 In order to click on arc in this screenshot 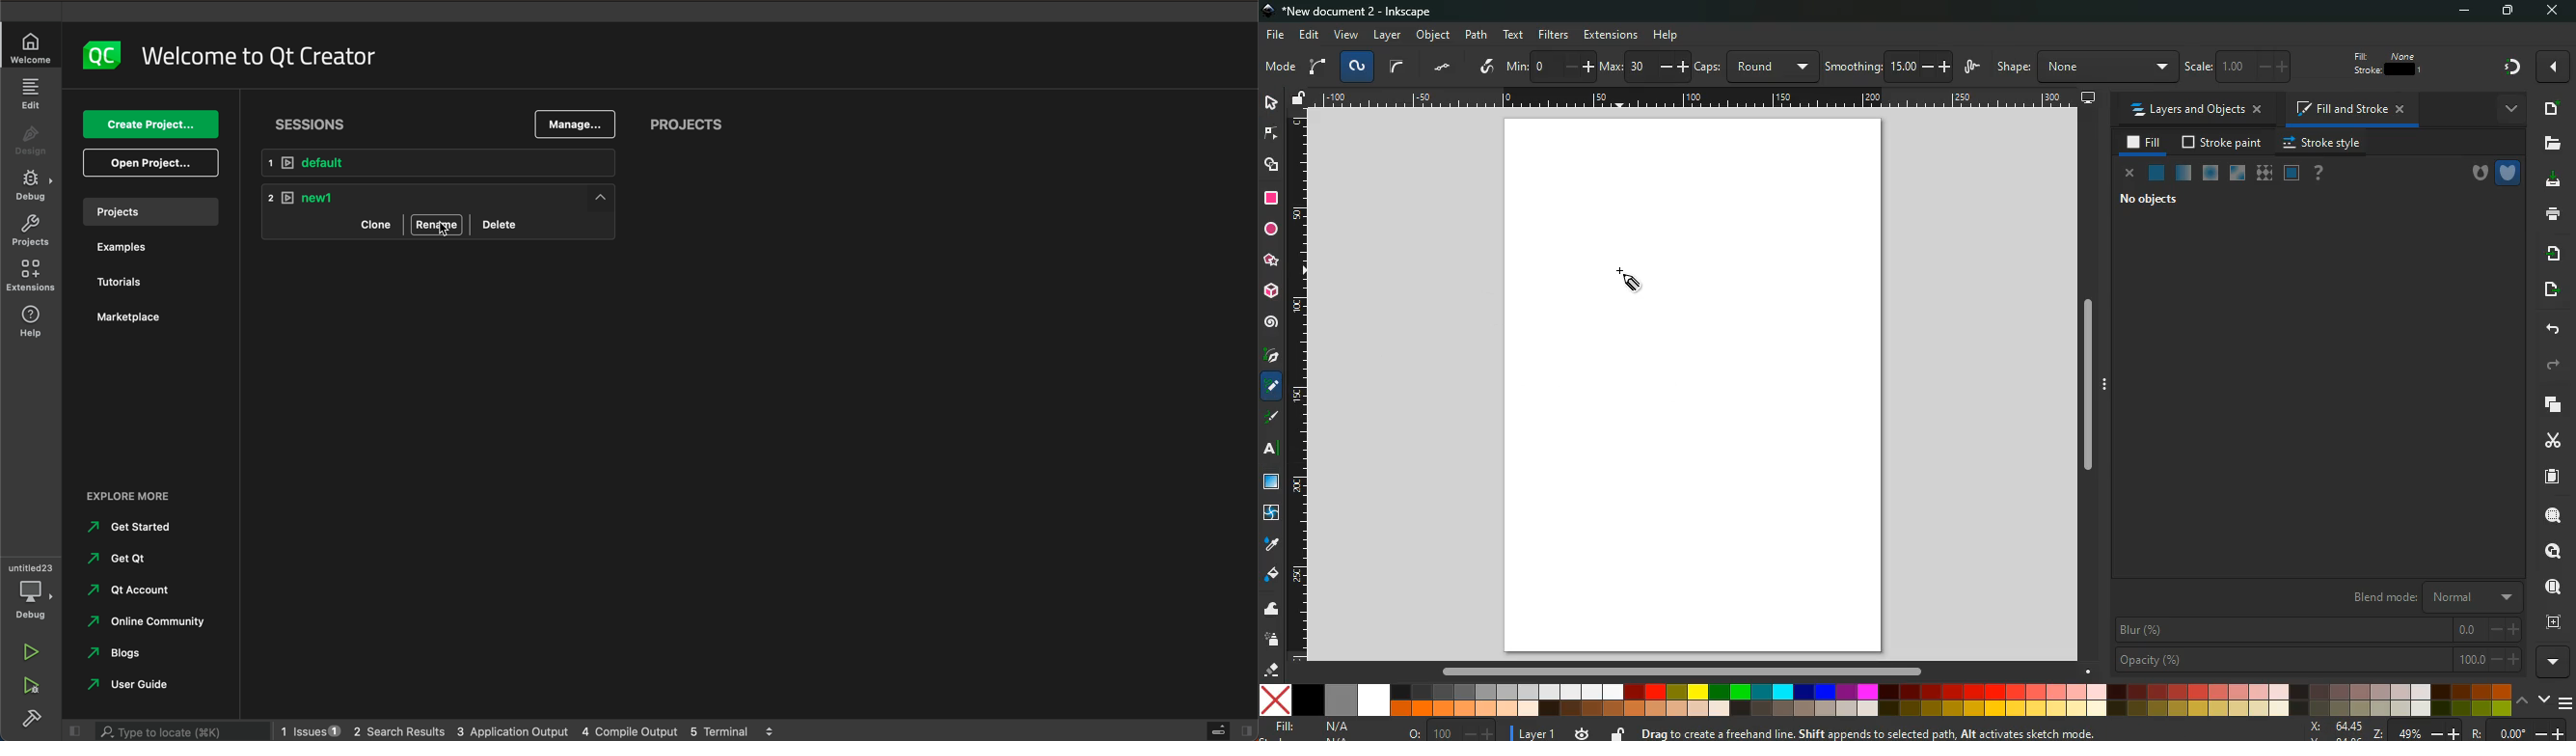, I will do `click(1317, 68)`.